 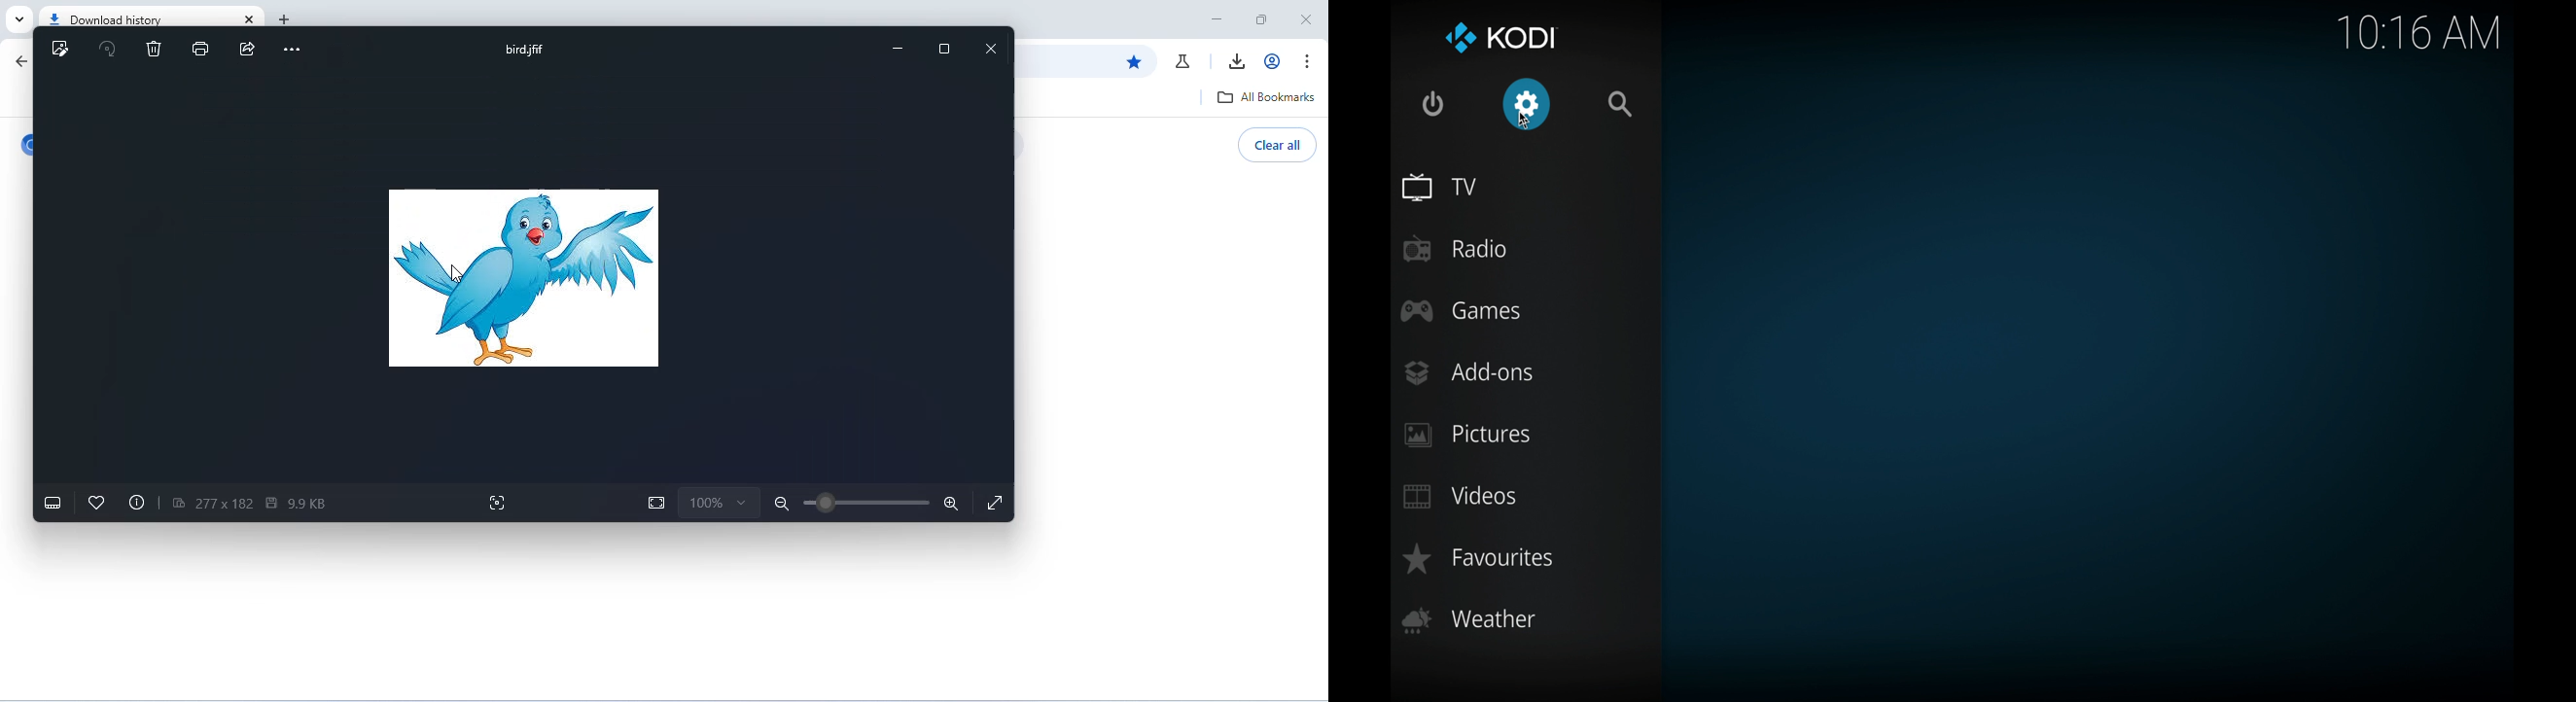 What do you see at coordinates (251, 51) in the screenshot?
I see `share` at bounding box center [251, 51].